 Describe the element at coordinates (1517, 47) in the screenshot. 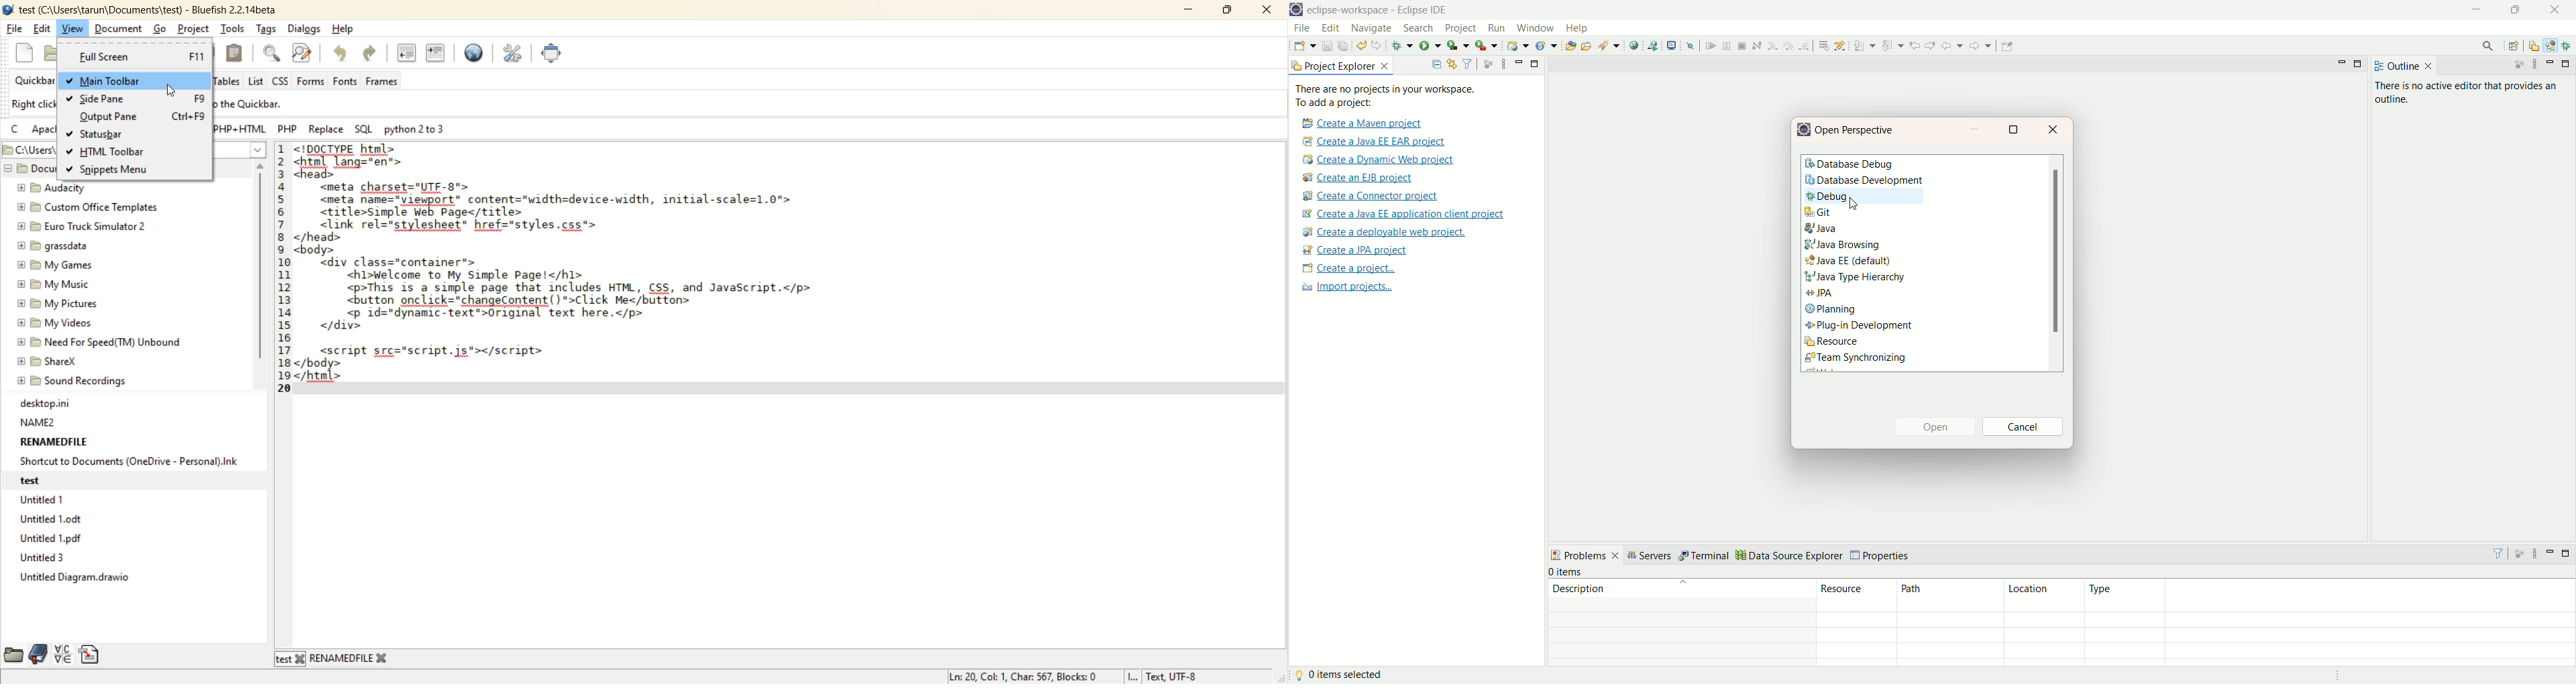

I see `create a dynamic web project` at that location.